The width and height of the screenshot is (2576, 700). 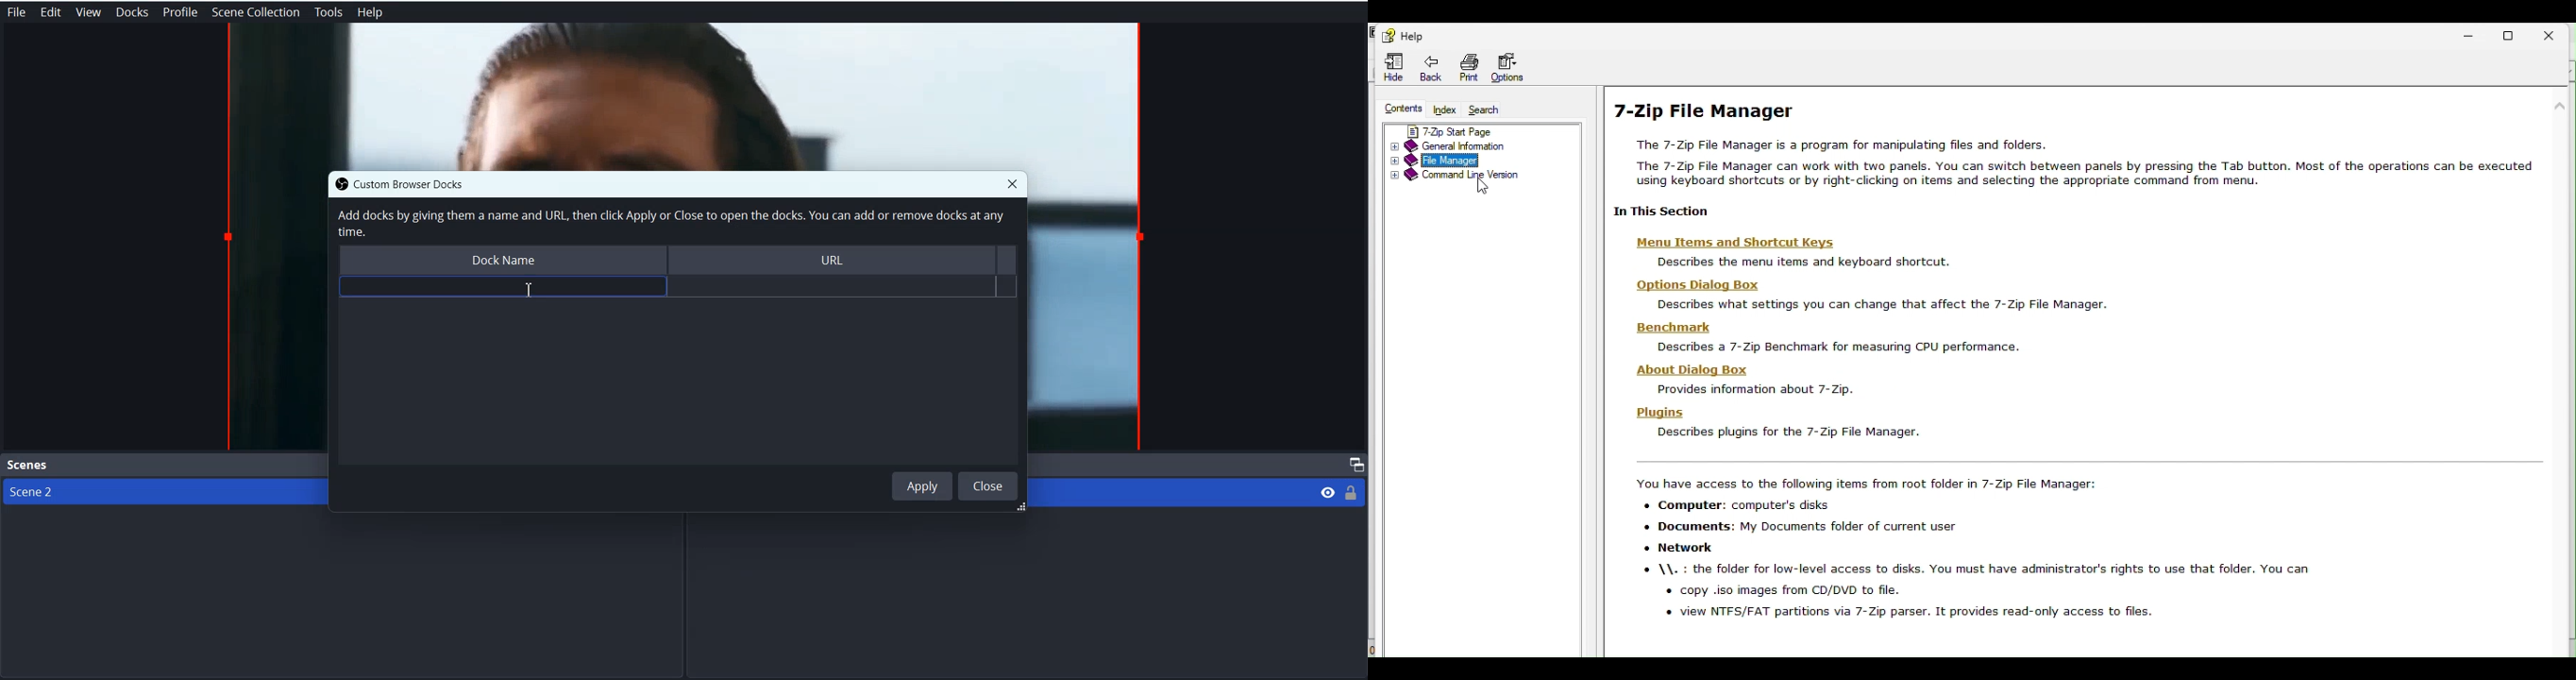 I want to click on Describes plugins for the 7-zip File Manager., so click(x=1788, y=432).